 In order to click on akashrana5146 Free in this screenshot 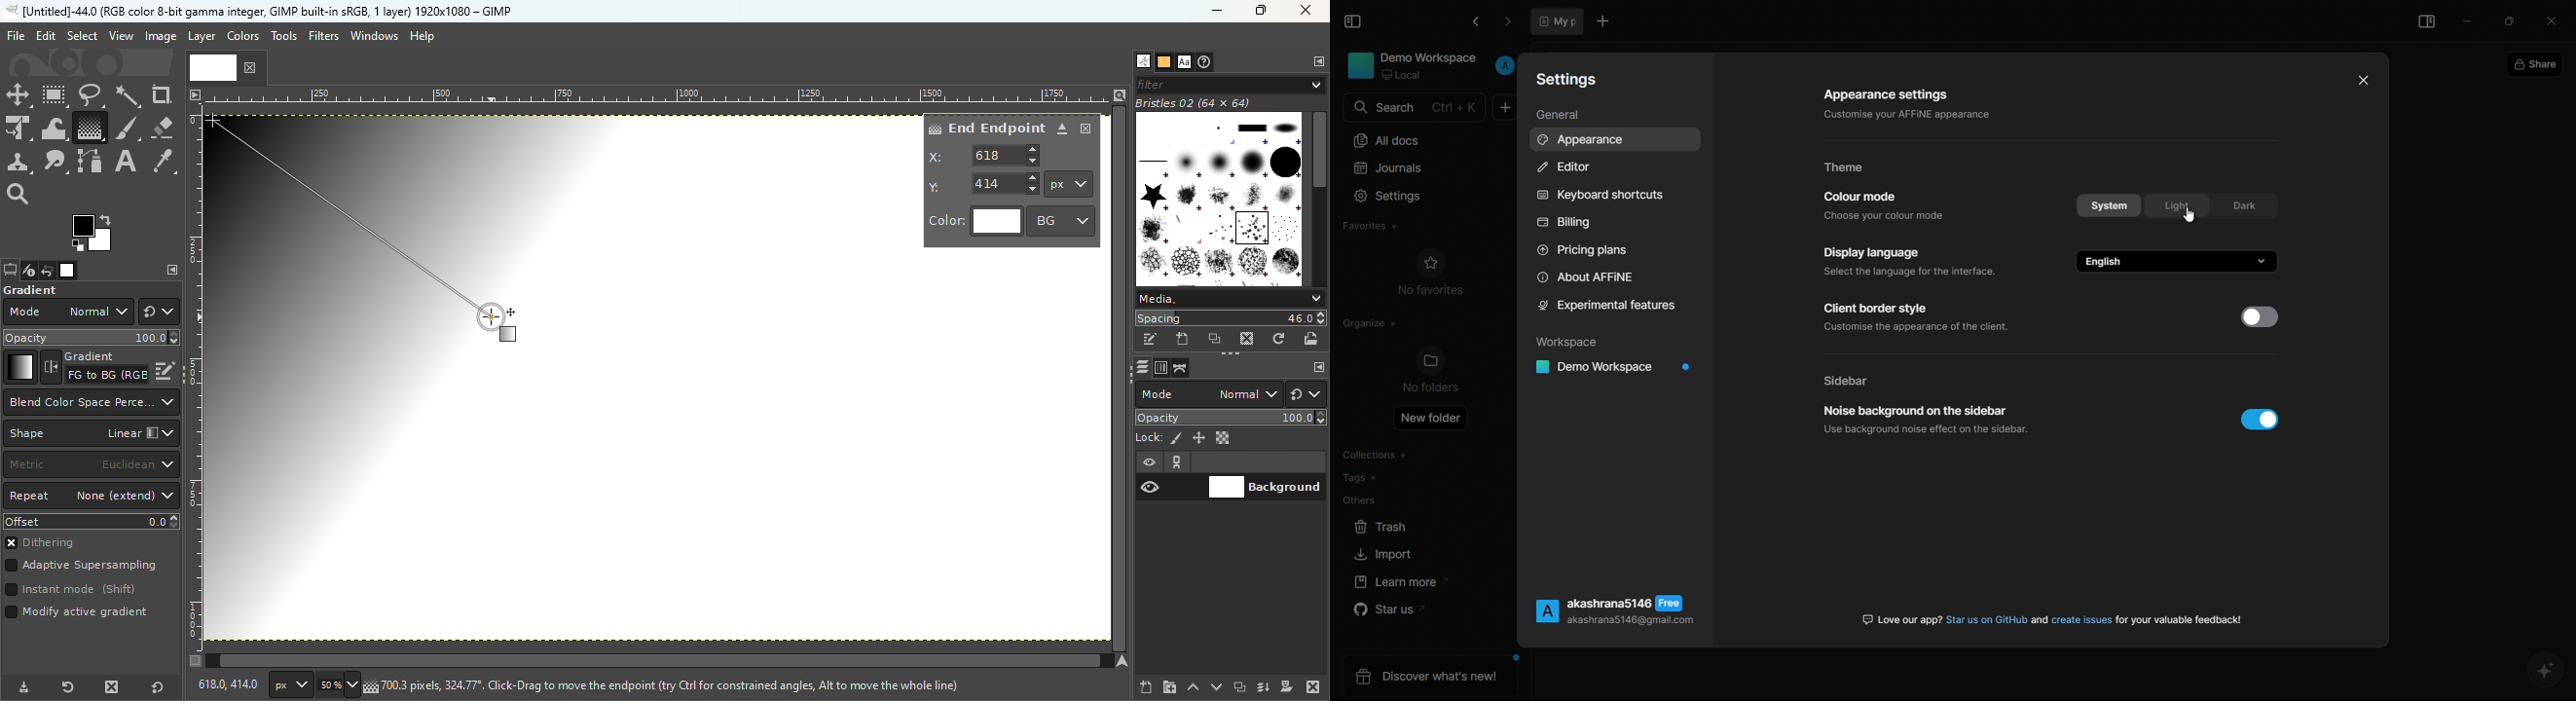, I will do `click(1610, 604)`.